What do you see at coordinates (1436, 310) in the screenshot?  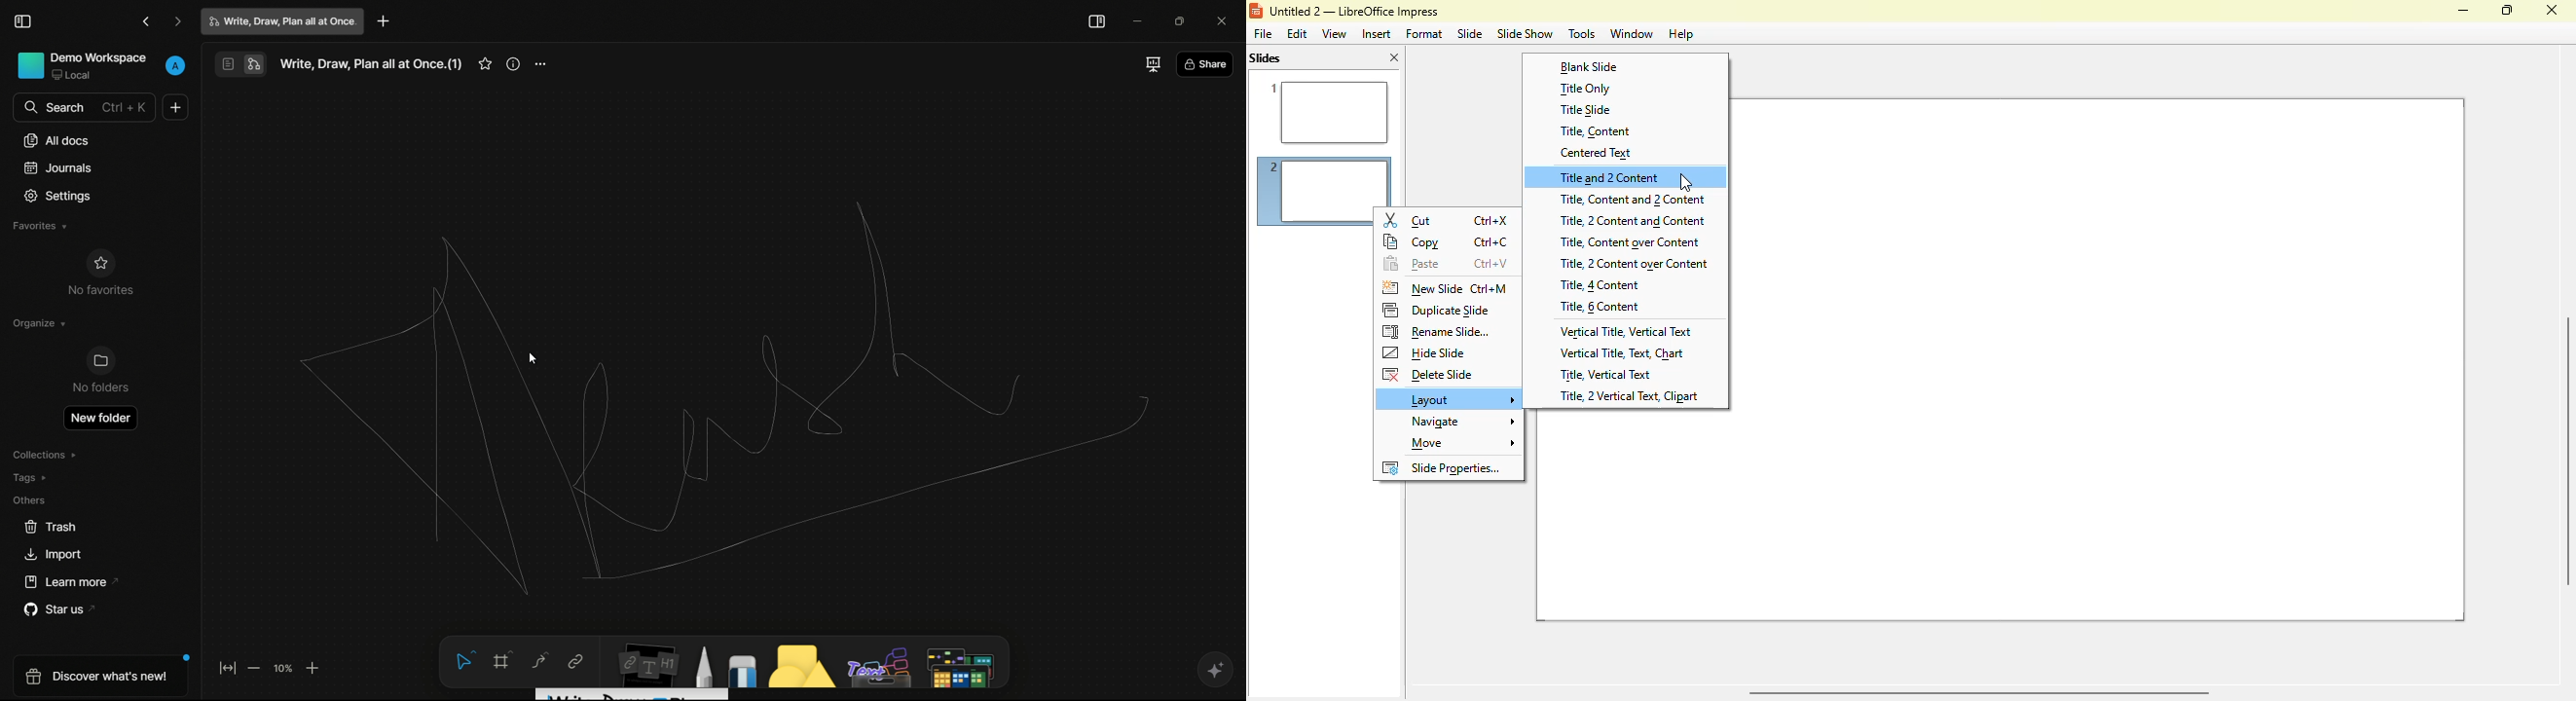 I see `duplicate slide` at bounding box center [1436, 310].